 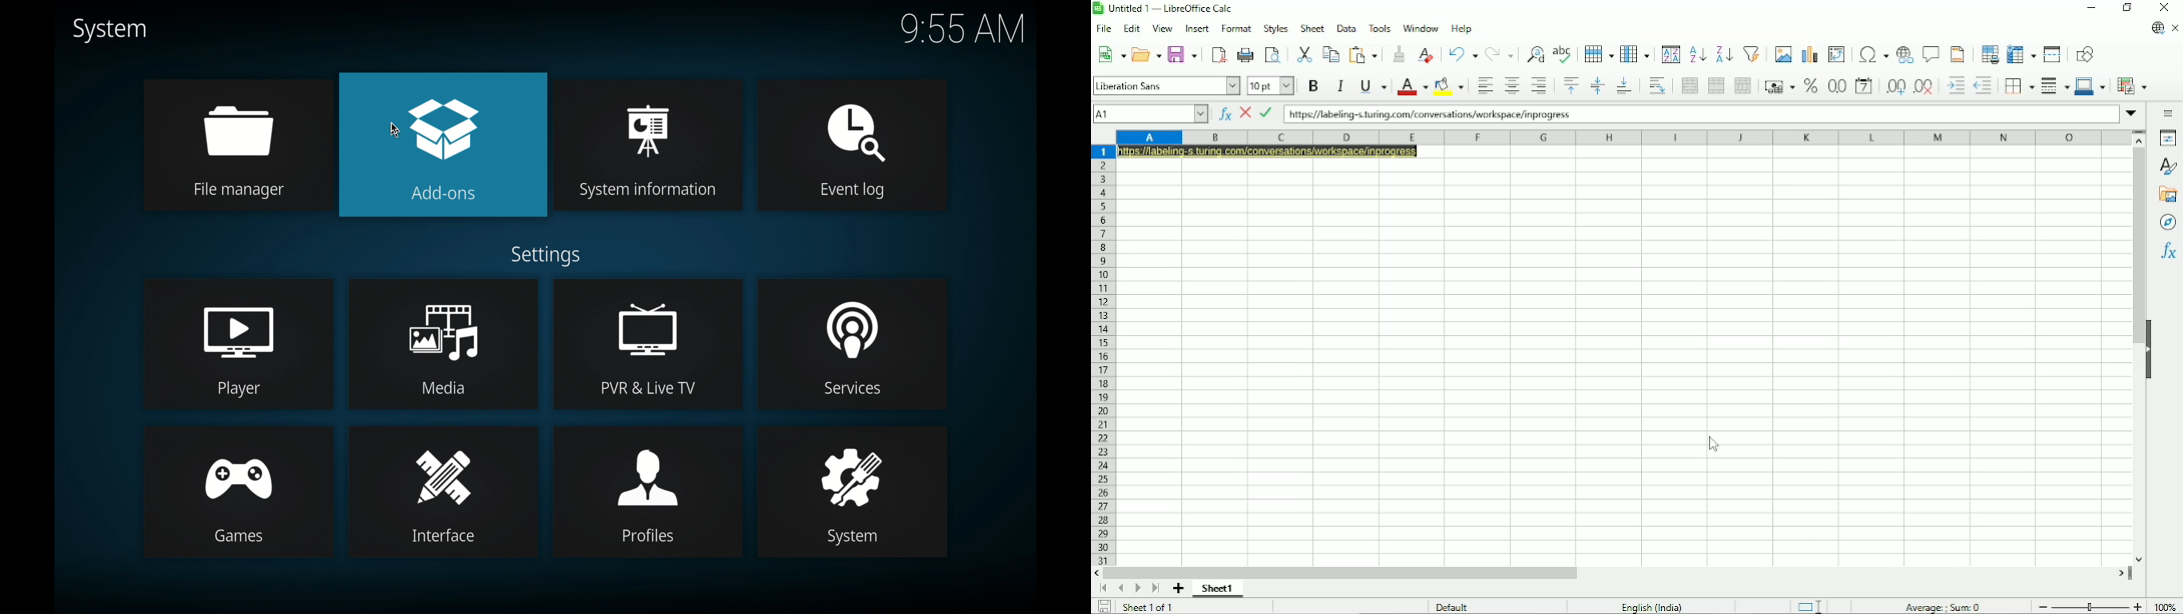 I want to click on Unmerge cells, so click(x=1743, y=85).